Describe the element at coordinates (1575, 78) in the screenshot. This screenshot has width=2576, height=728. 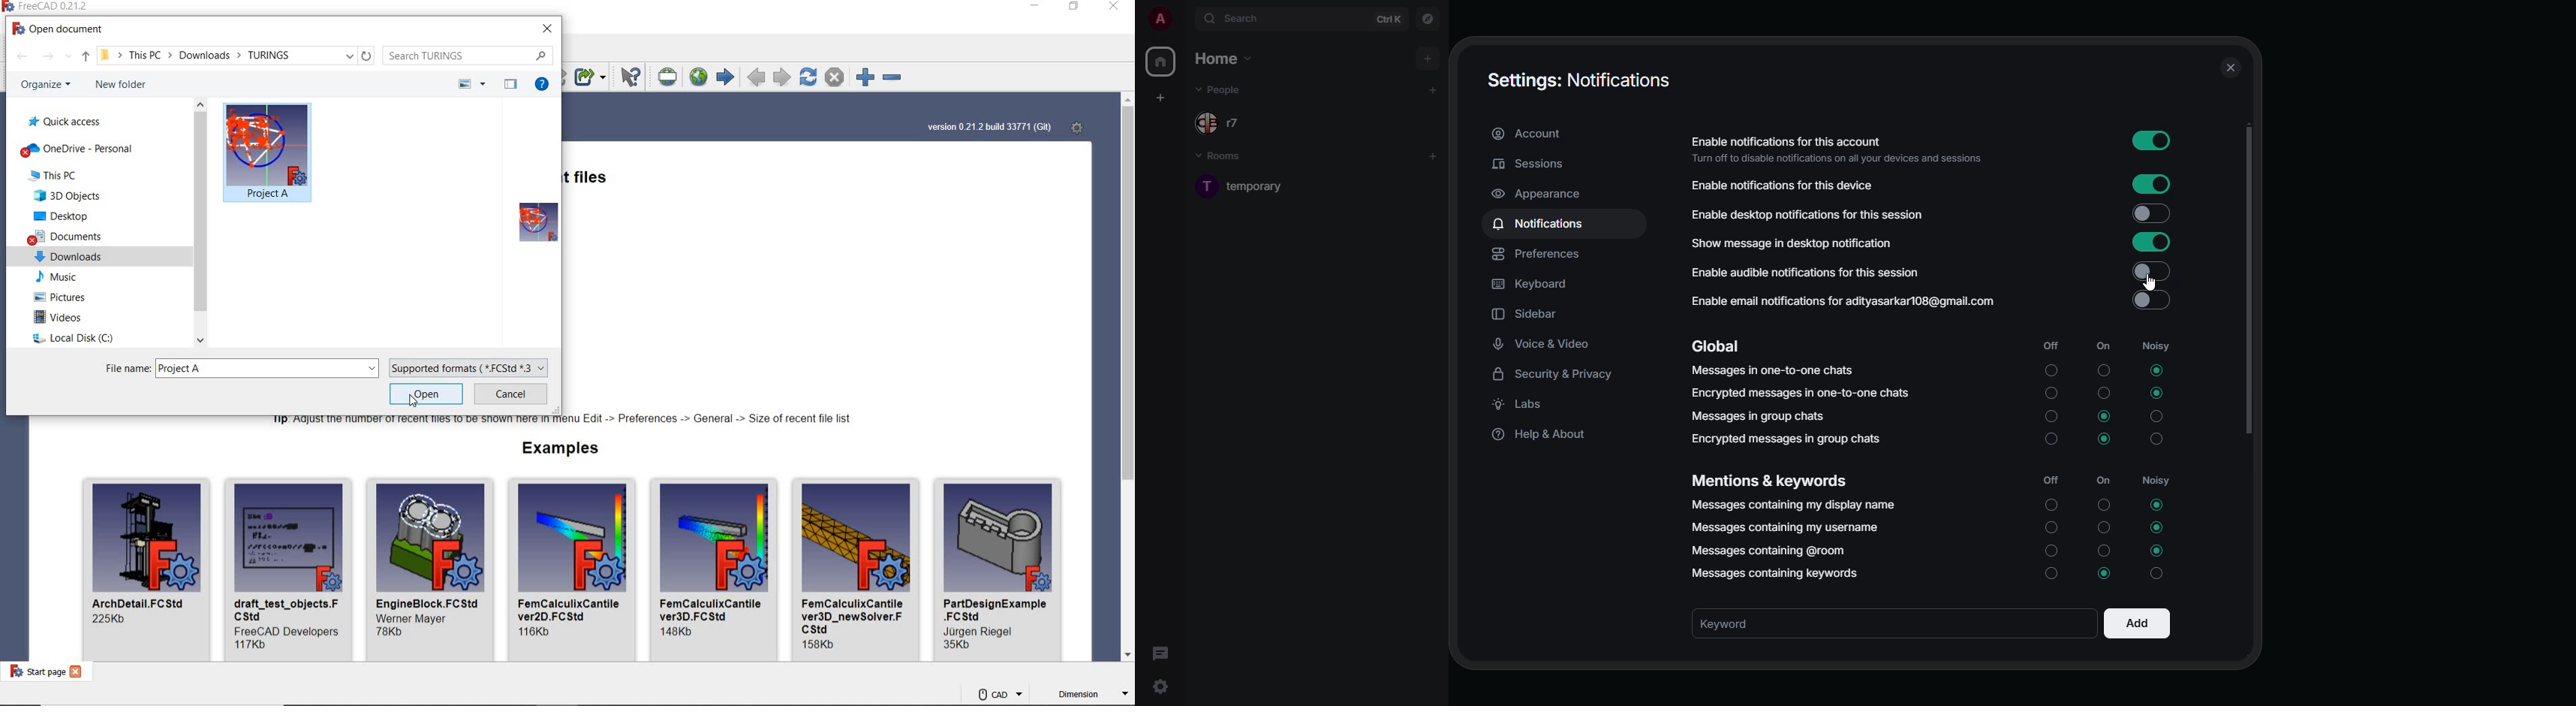
I see `settings notifications` at that location.